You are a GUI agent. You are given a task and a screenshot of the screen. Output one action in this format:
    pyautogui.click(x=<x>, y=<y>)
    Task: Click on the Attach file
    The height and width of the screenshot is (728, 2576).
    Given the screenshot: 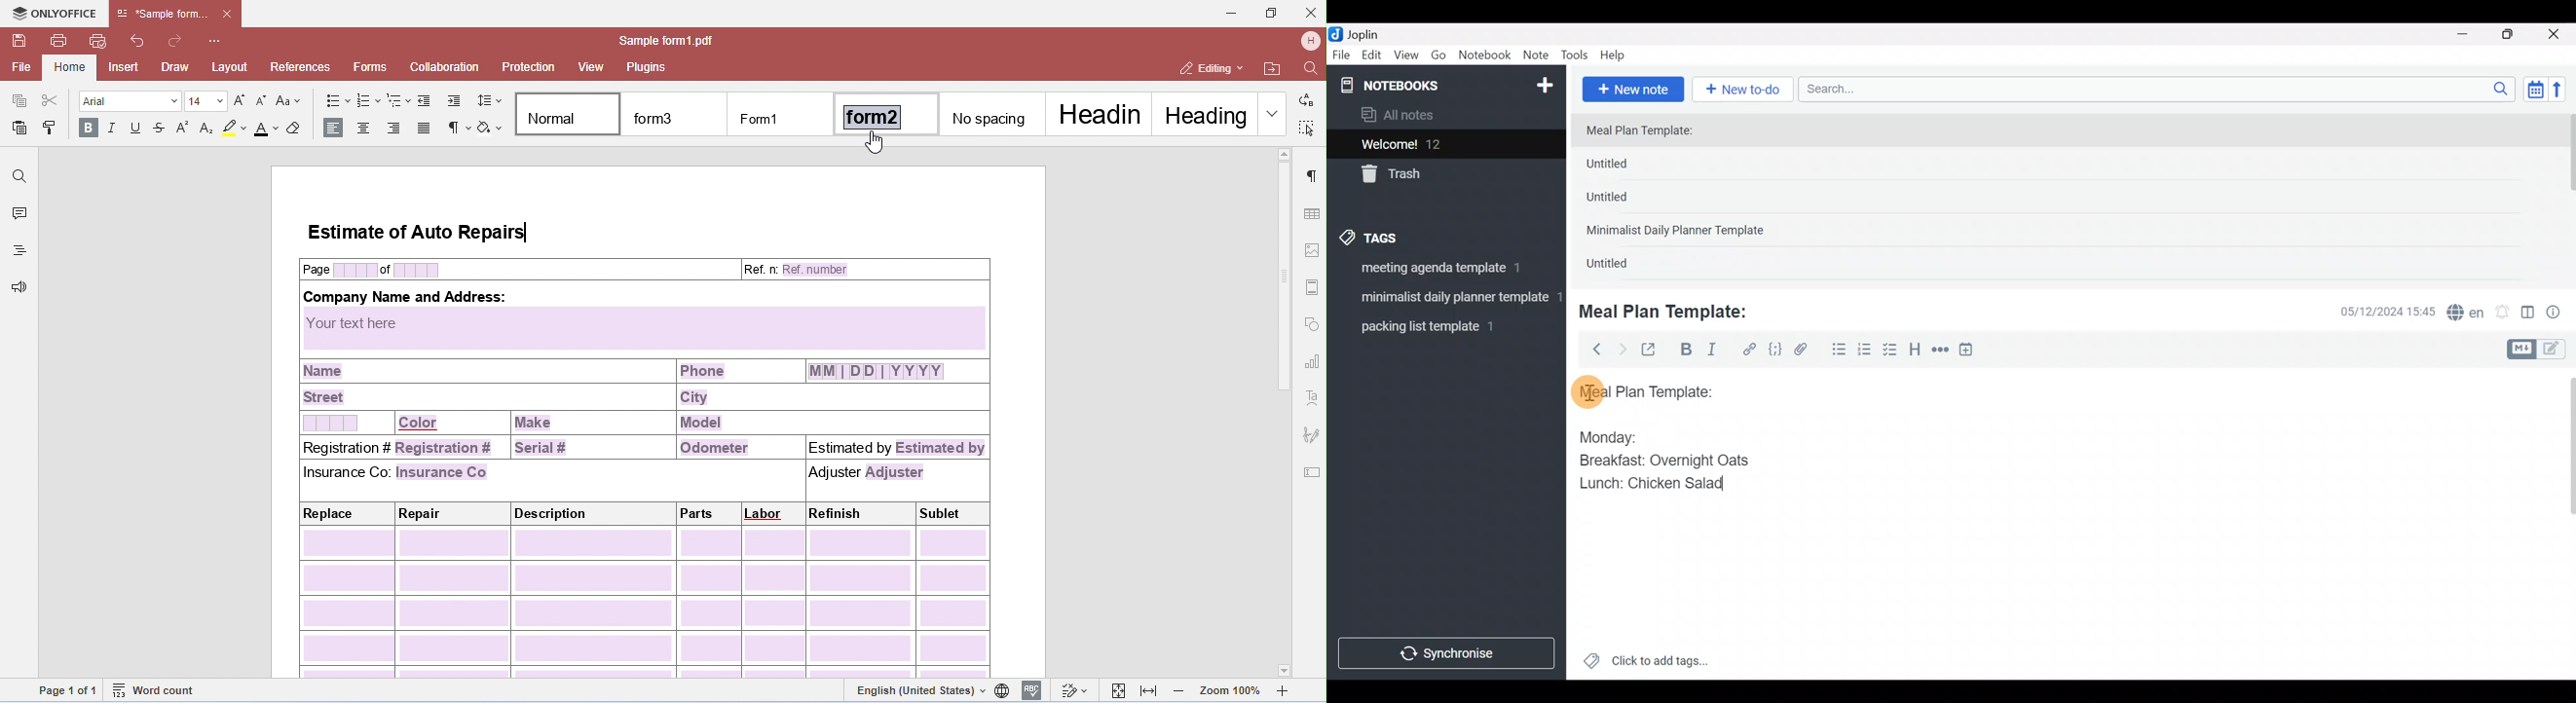 What is the action you would take?
    pyautogui.click(x=1805, y=351)
    